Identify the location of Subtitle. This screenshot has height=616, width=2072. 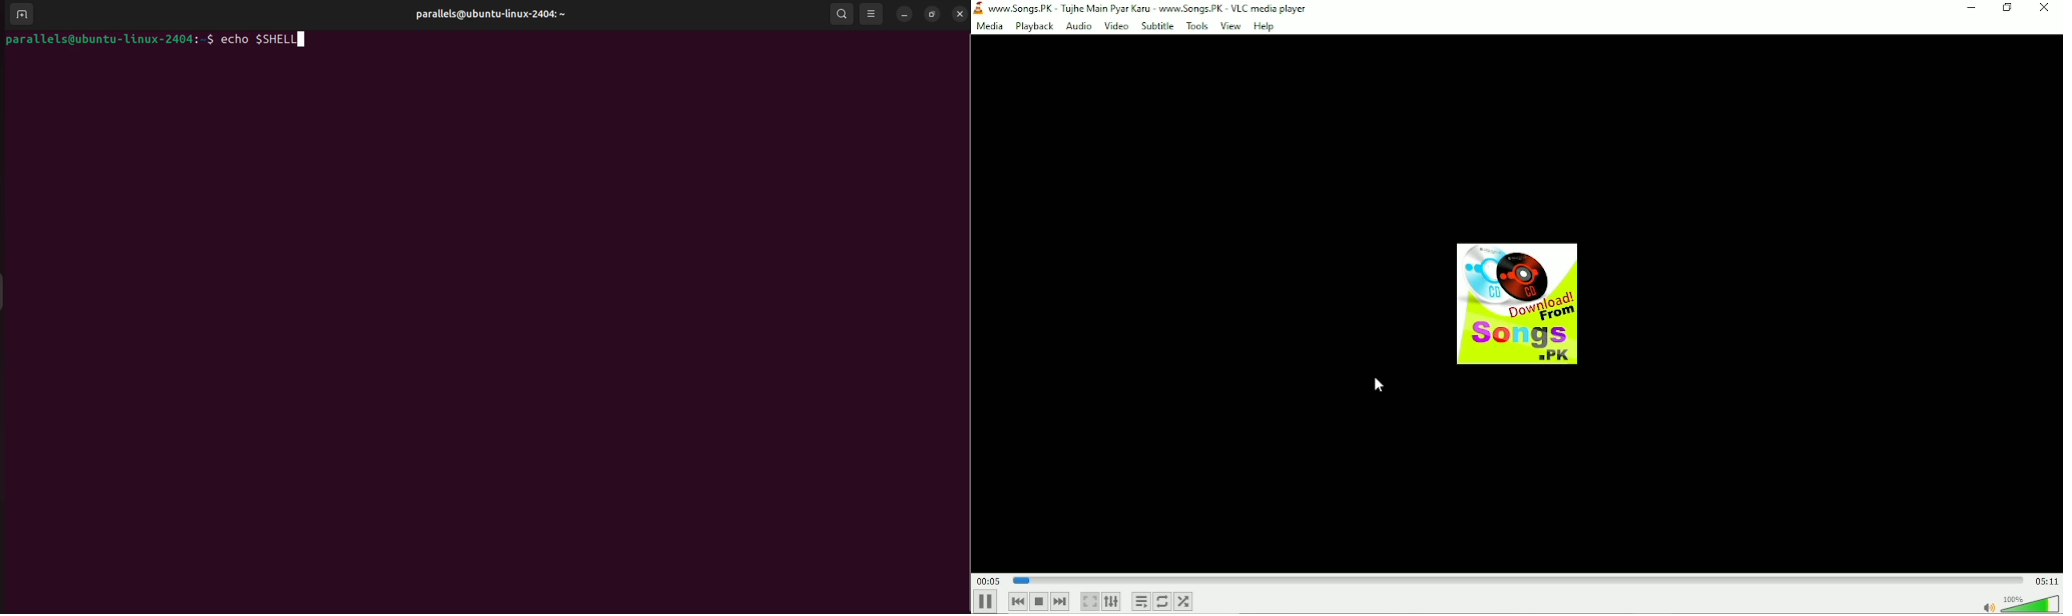
(1159, 26).